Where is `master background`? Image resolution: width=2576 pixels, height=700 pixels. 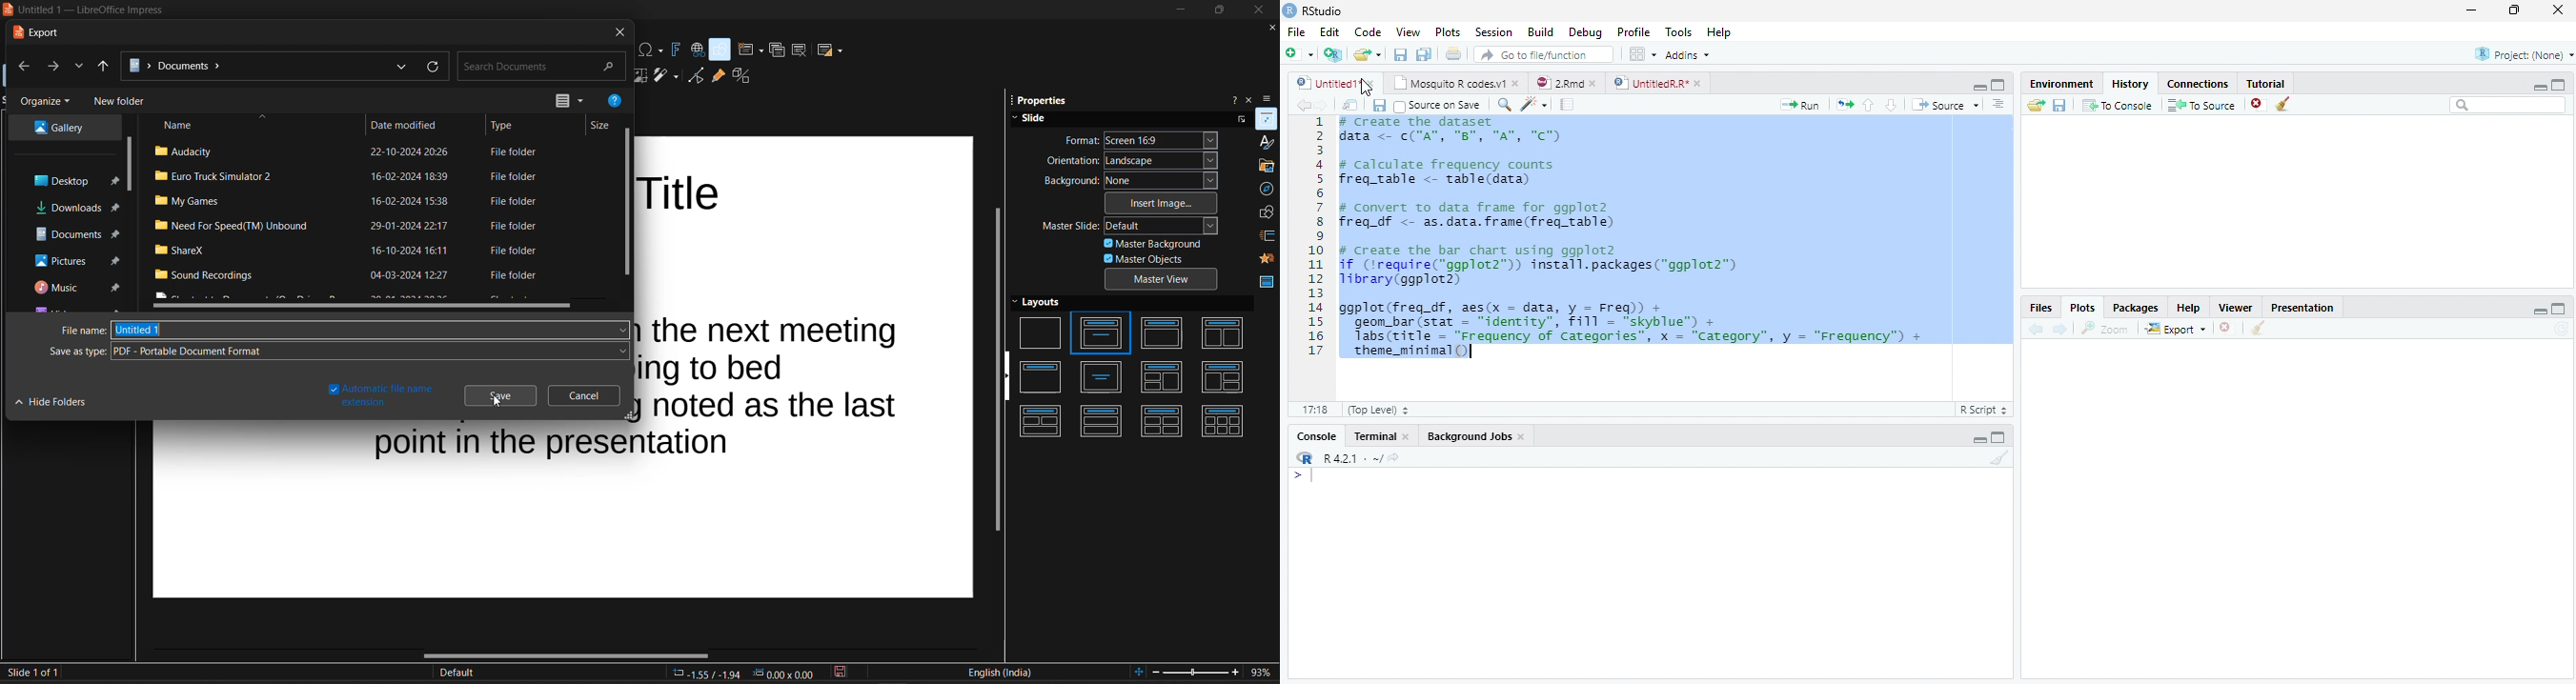 master background is located at coordinates (1152, 243).